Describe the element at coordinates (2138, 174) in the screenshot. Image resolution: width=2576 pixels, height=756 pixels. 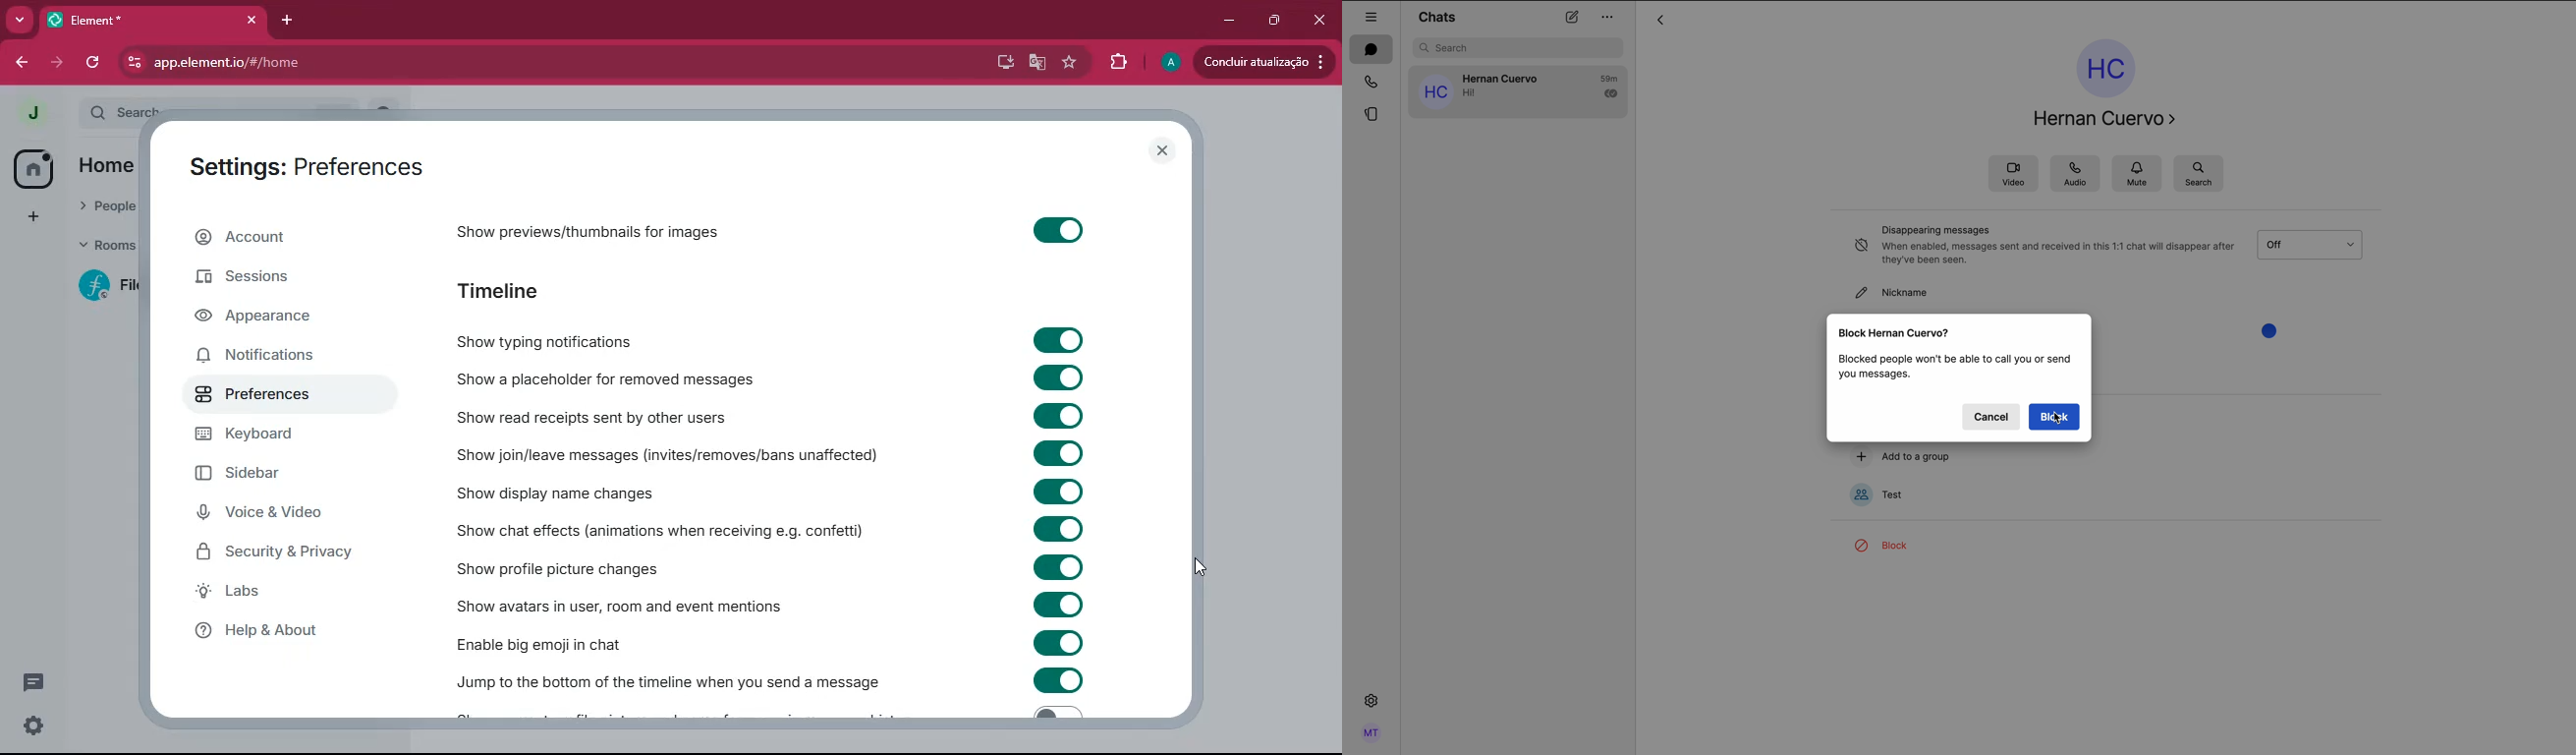
I see `mute` at that location.